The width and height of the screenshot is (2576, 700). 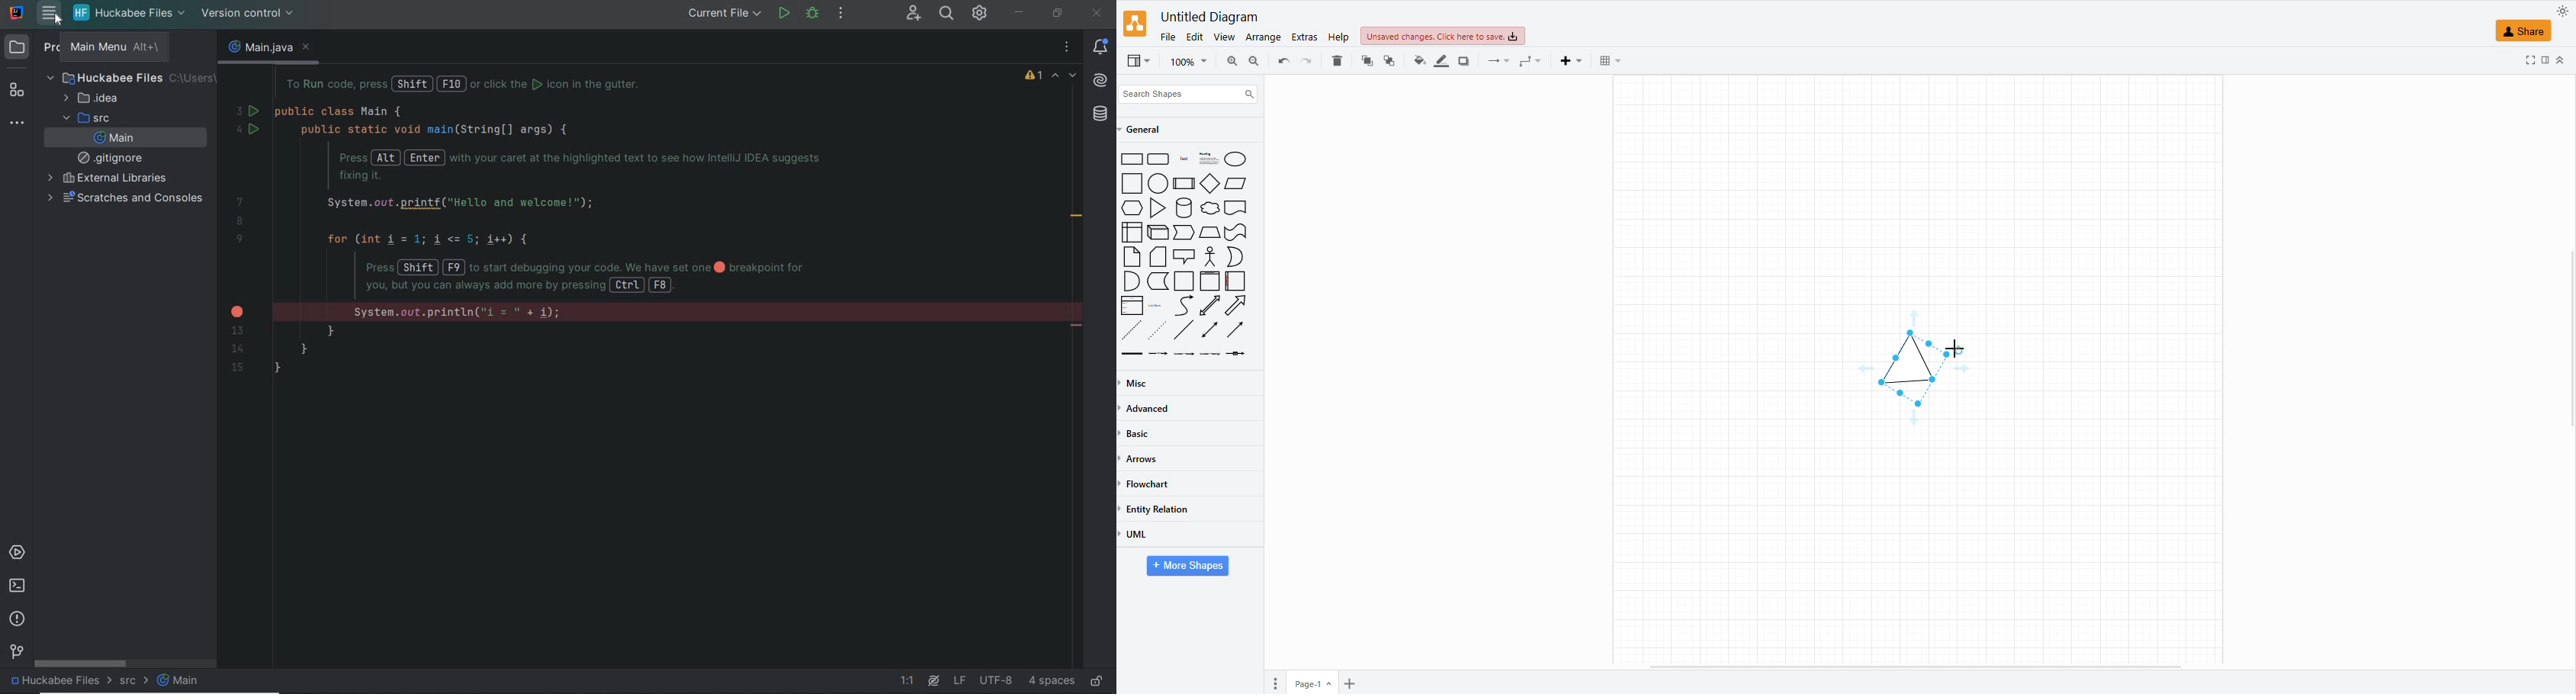 What do you see at coordinates (1130, 281) in the screenshot?
I see `Hemisphere` at bounding box center [1130, 281].